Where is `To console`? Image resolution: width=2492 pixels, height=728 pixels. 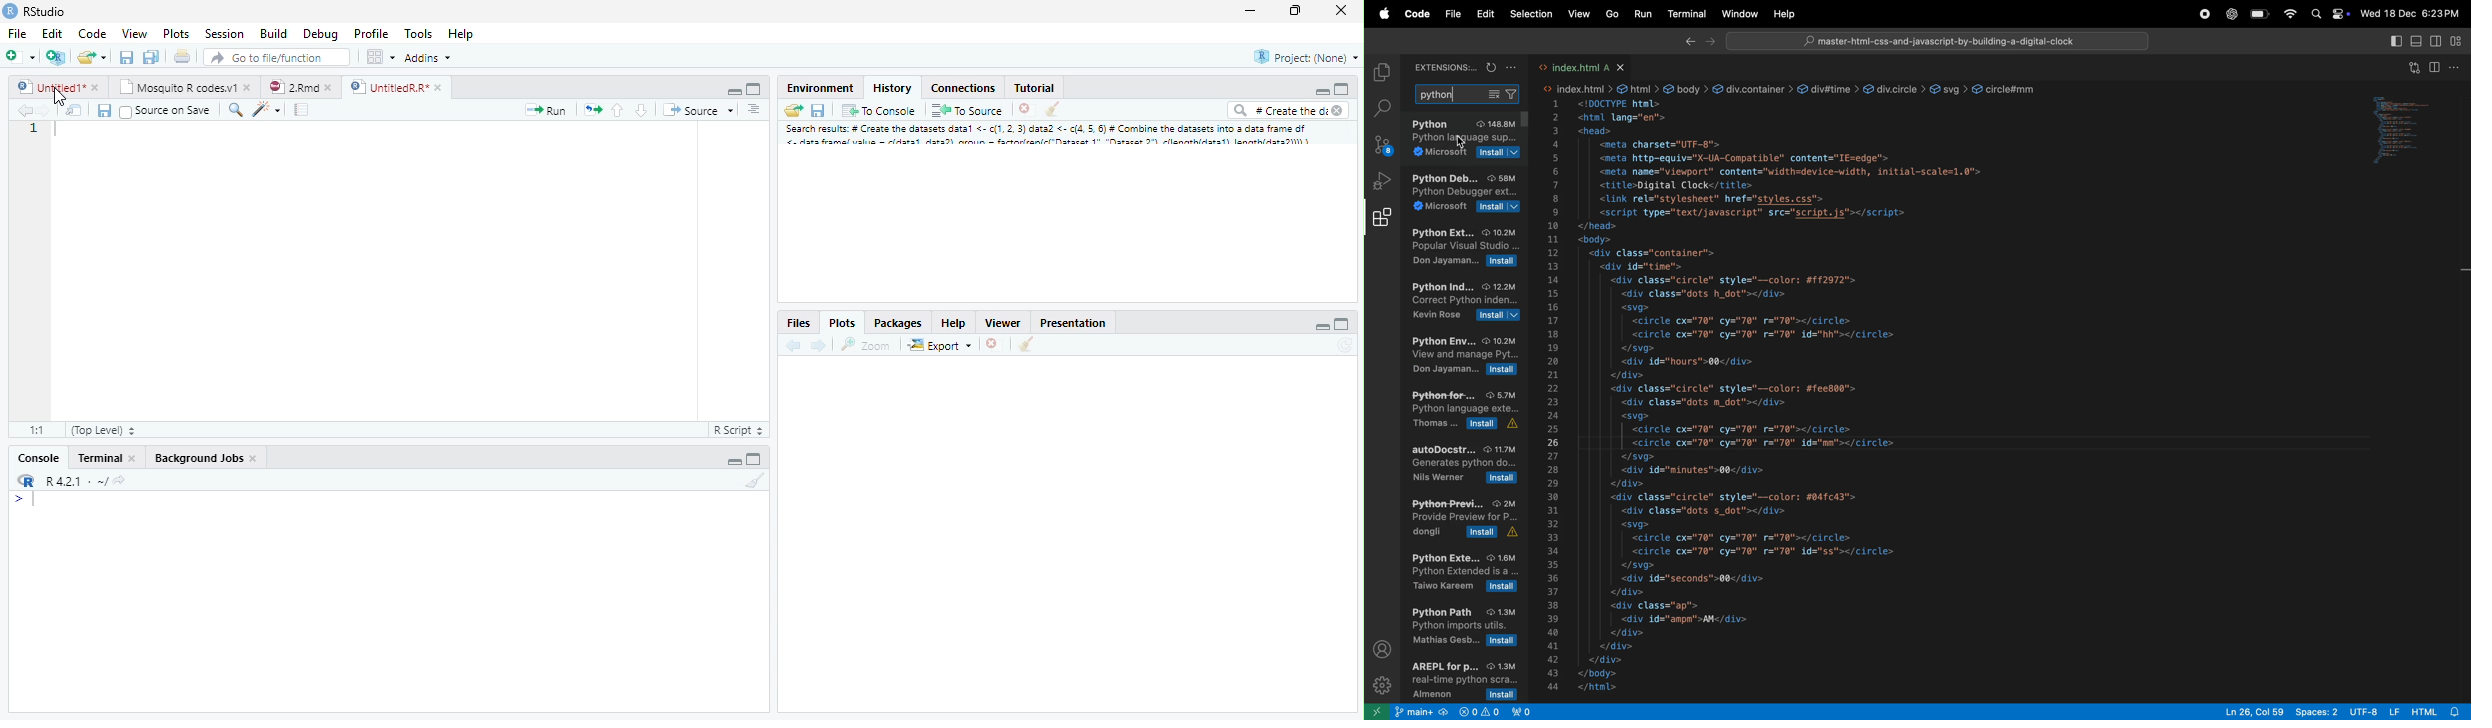 To console is located at coordinates (881, 111).